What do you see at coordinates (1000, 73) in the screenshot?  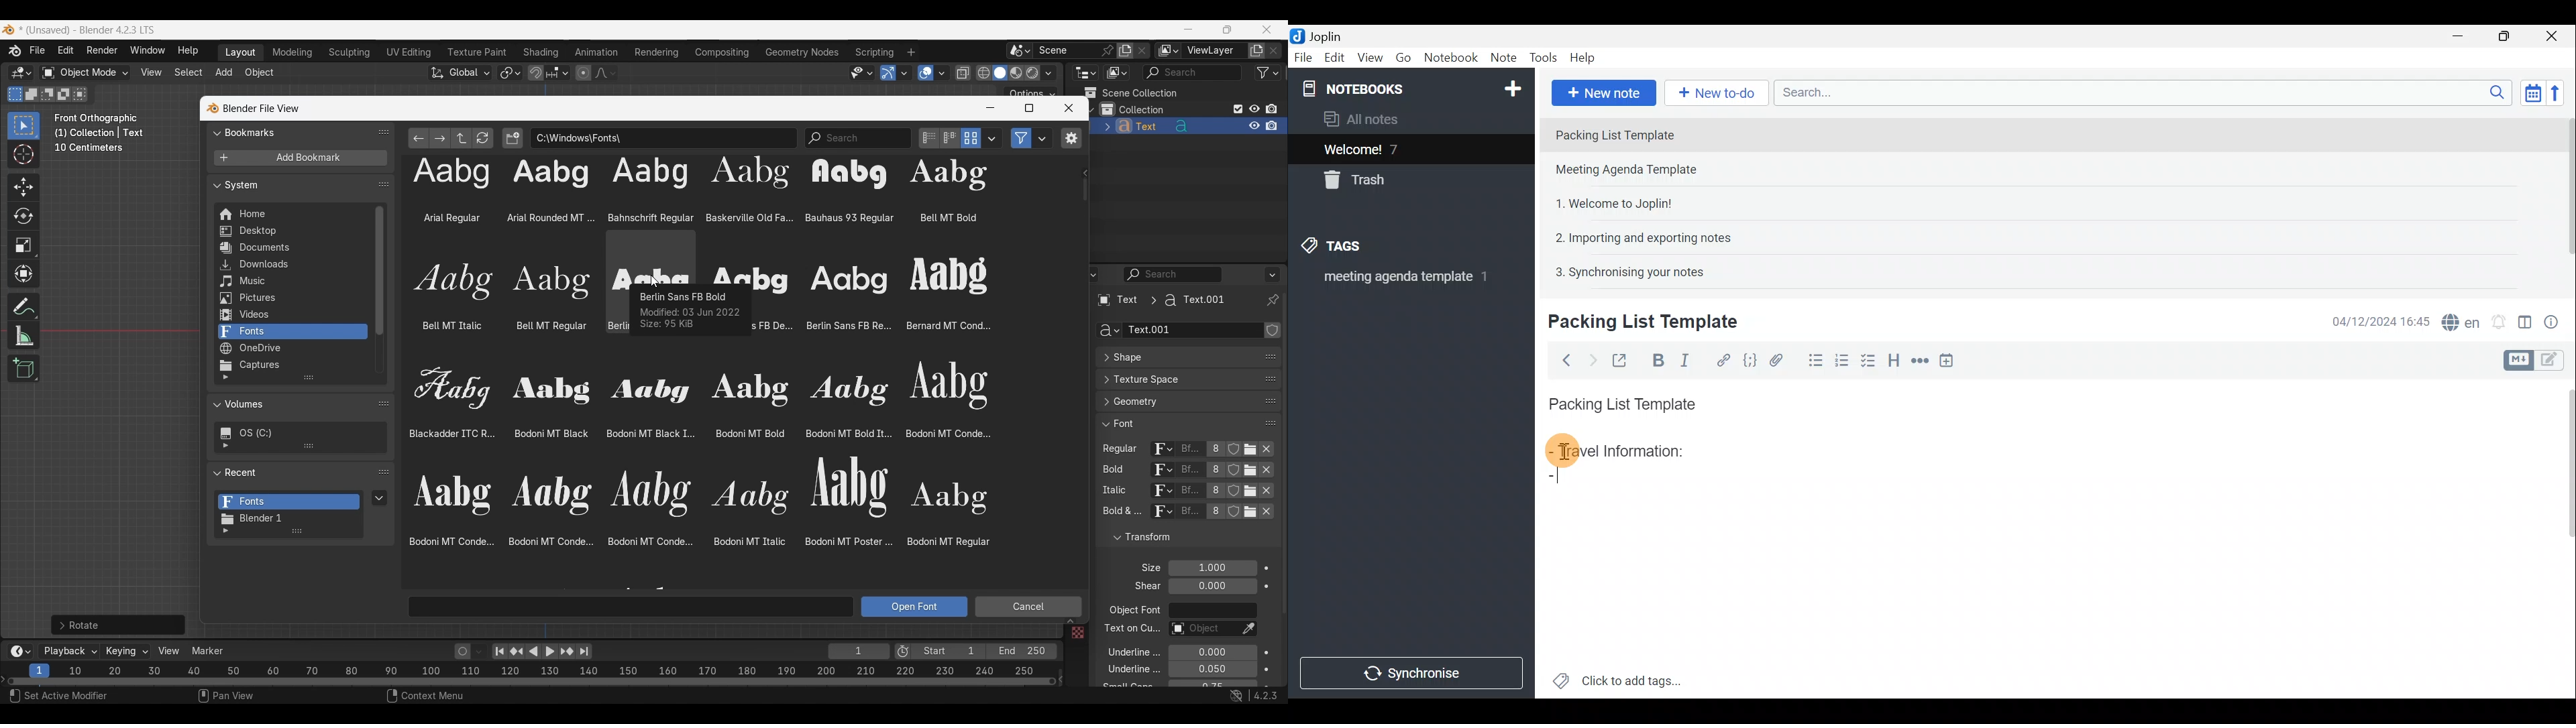 I see `Viewport shading, solid` at bounding box center [1000, 73].